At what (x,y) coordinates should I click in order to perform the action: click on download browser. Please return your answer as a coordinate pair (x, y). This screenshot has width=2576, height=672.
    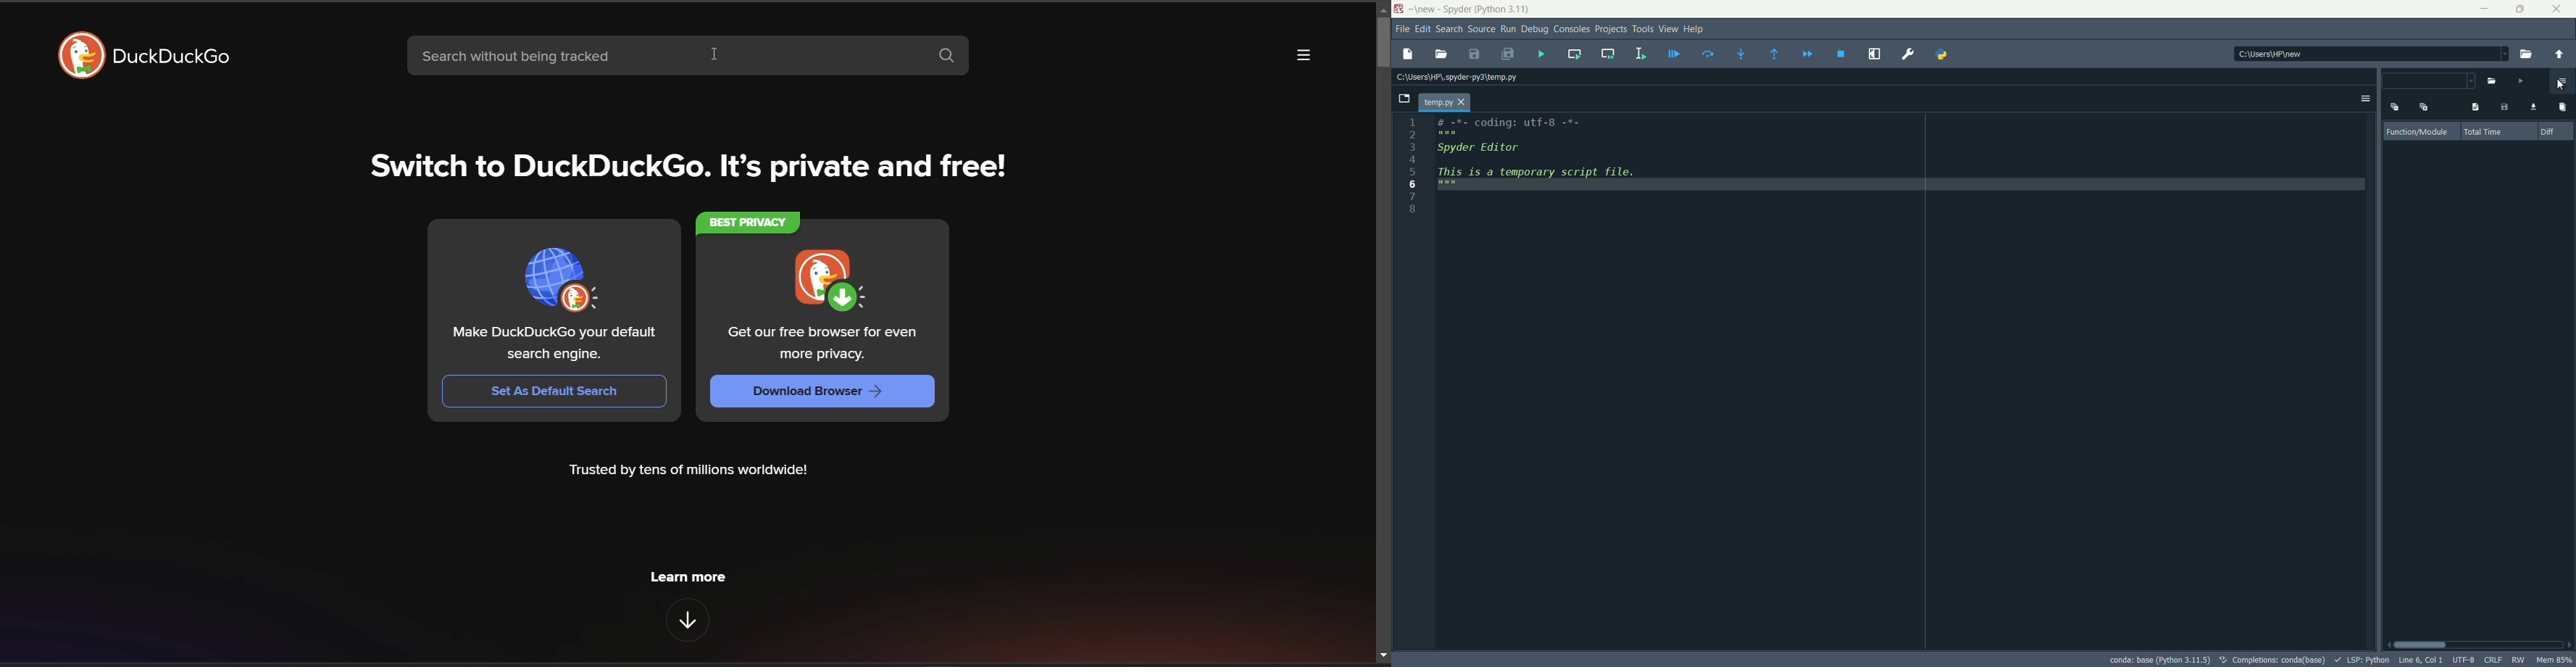
    Looking at the image, I should click on (823, 392).